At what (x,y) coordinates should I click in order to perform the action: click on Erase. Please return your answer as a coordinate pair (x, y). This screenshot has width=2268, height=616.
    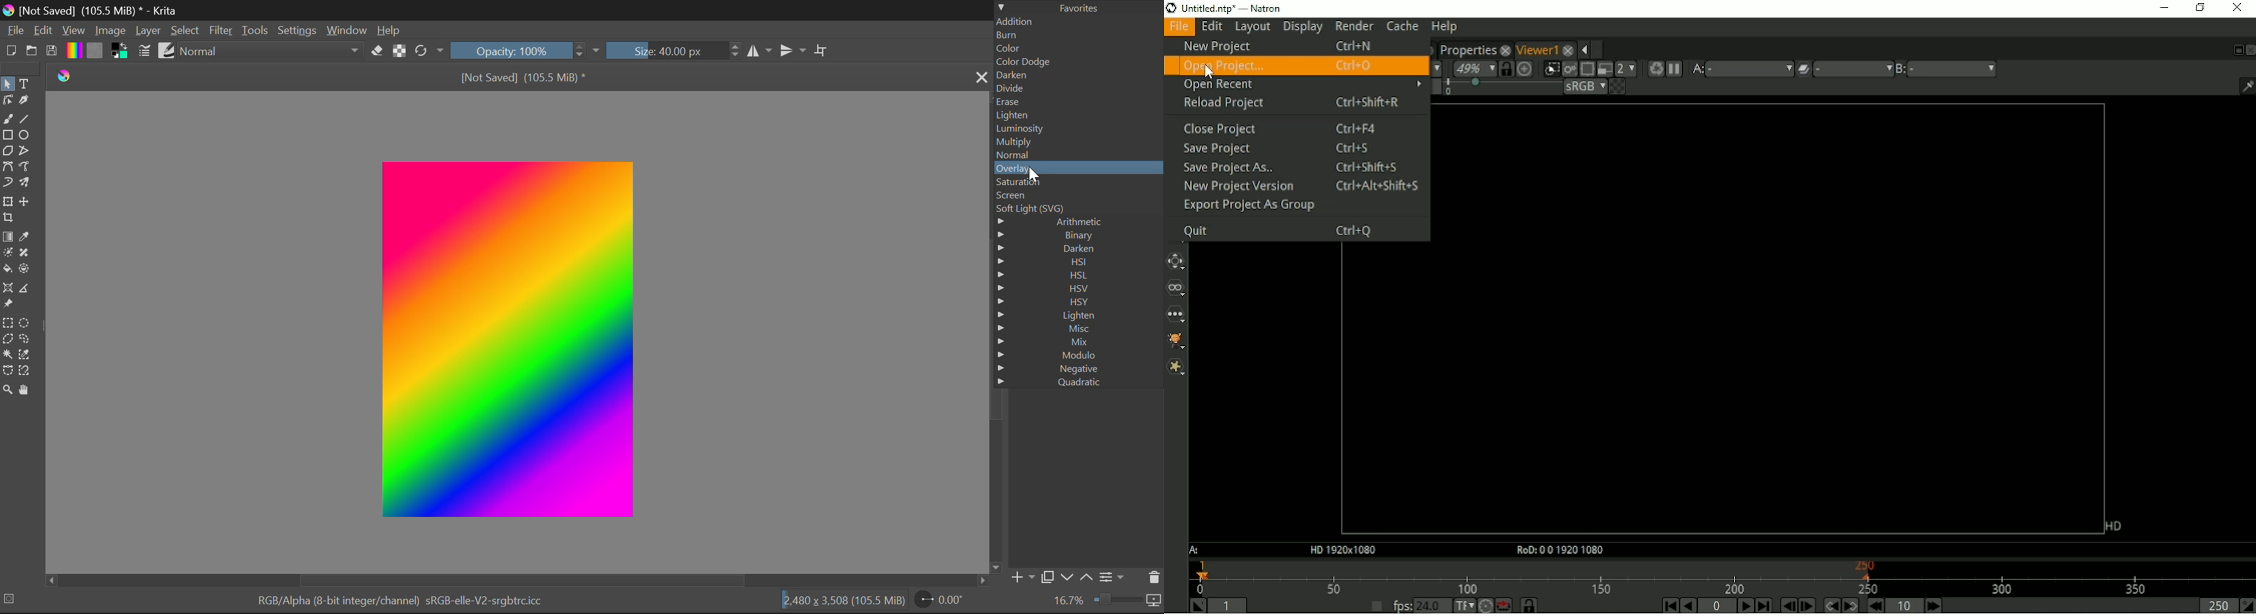
    Looking at the image, I should click on (1077, 102).